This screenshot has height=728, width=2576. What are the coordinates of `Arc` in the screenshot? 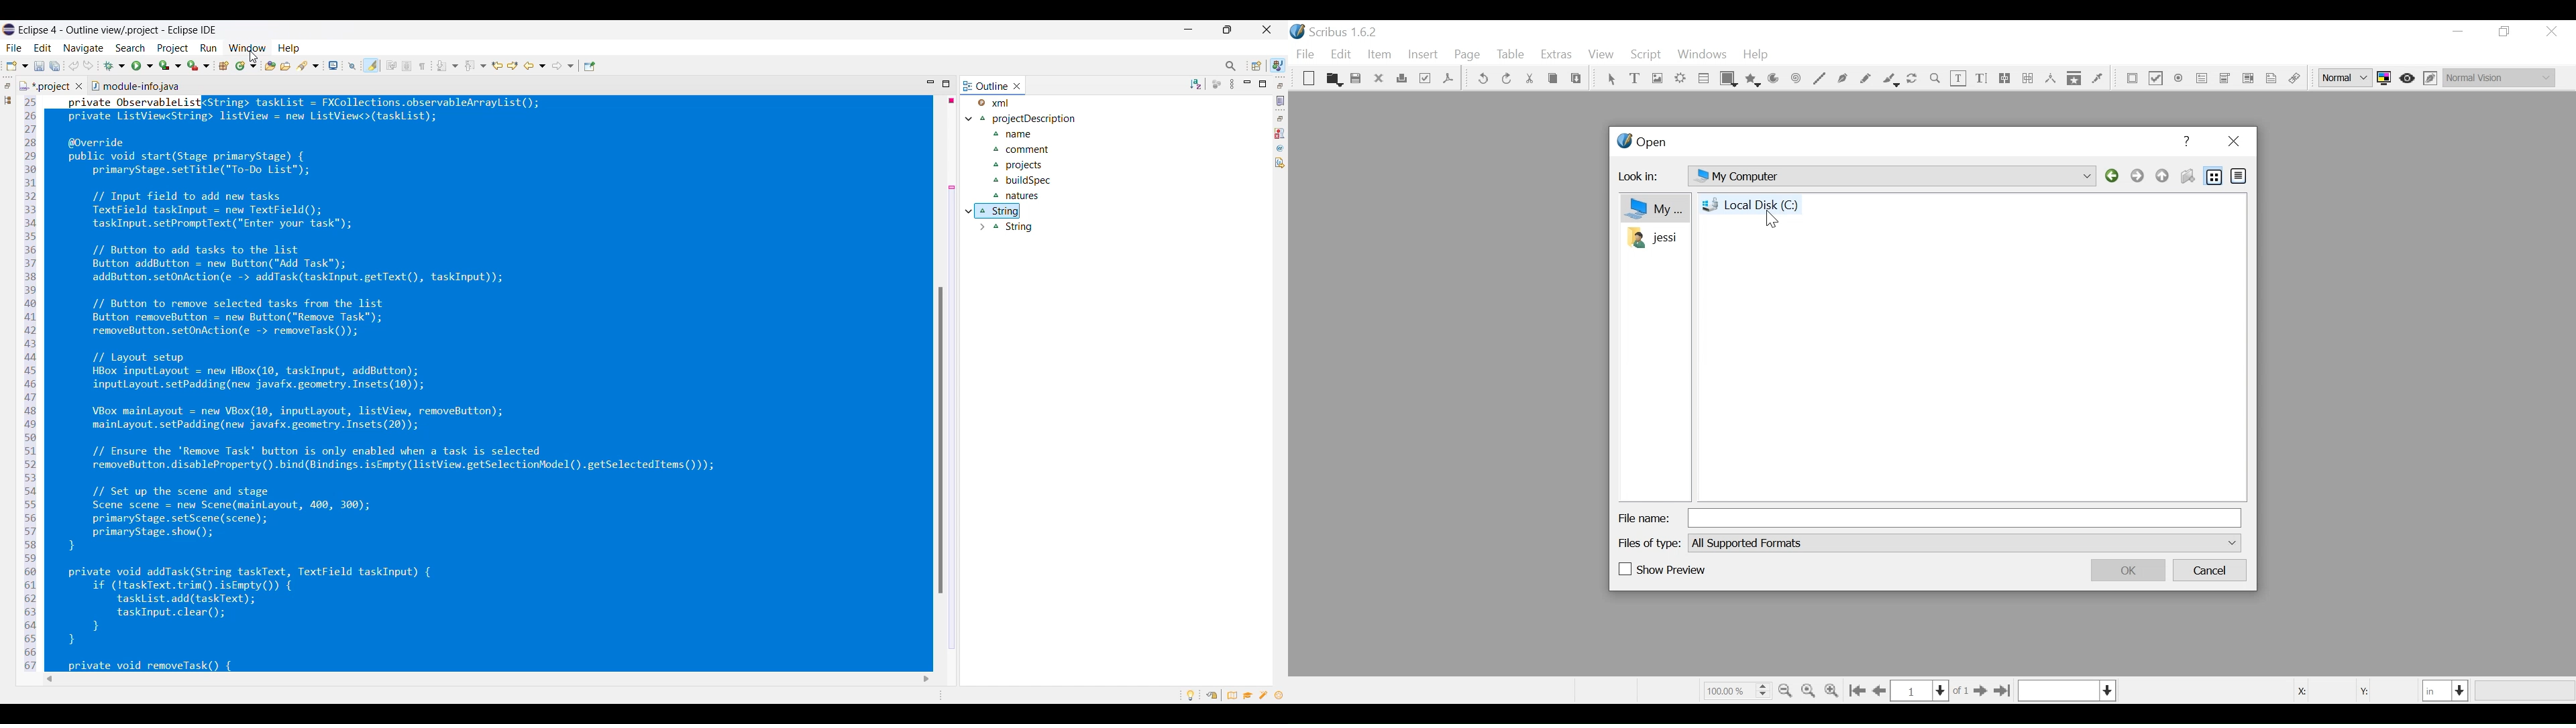 It's located at (1774, 80).